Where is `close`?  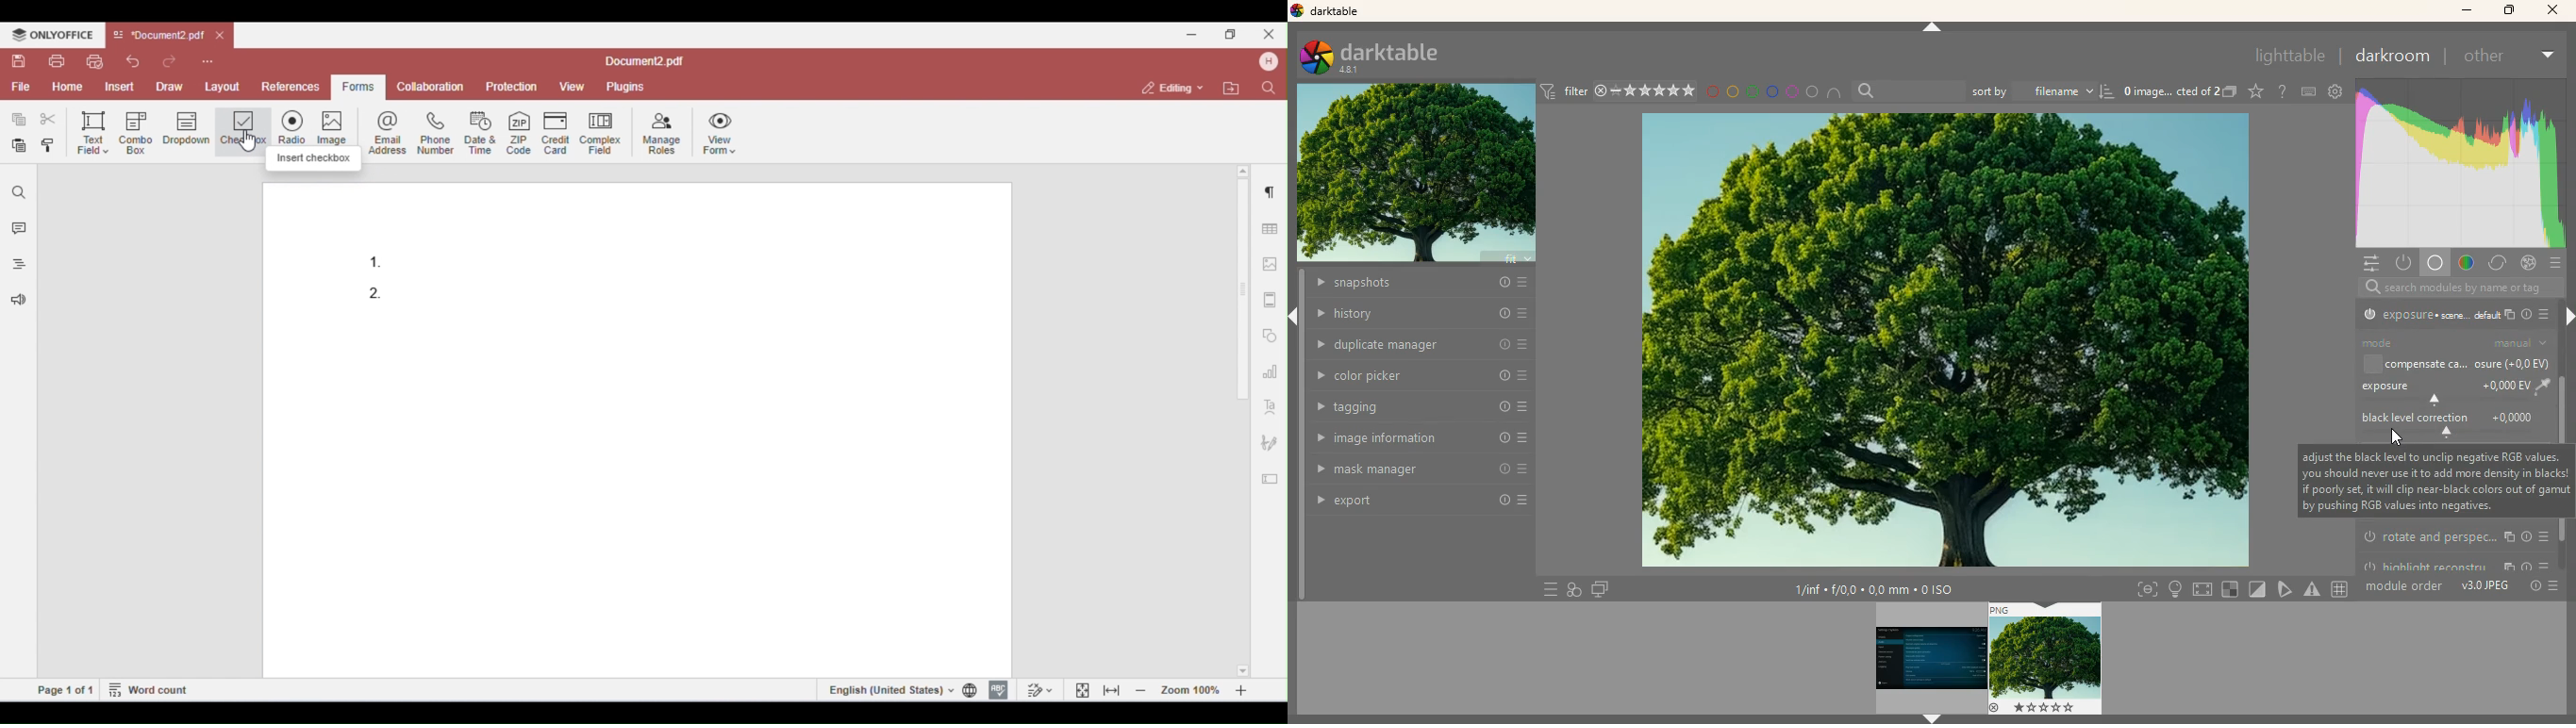
close is located at coordinates (2552, 9).